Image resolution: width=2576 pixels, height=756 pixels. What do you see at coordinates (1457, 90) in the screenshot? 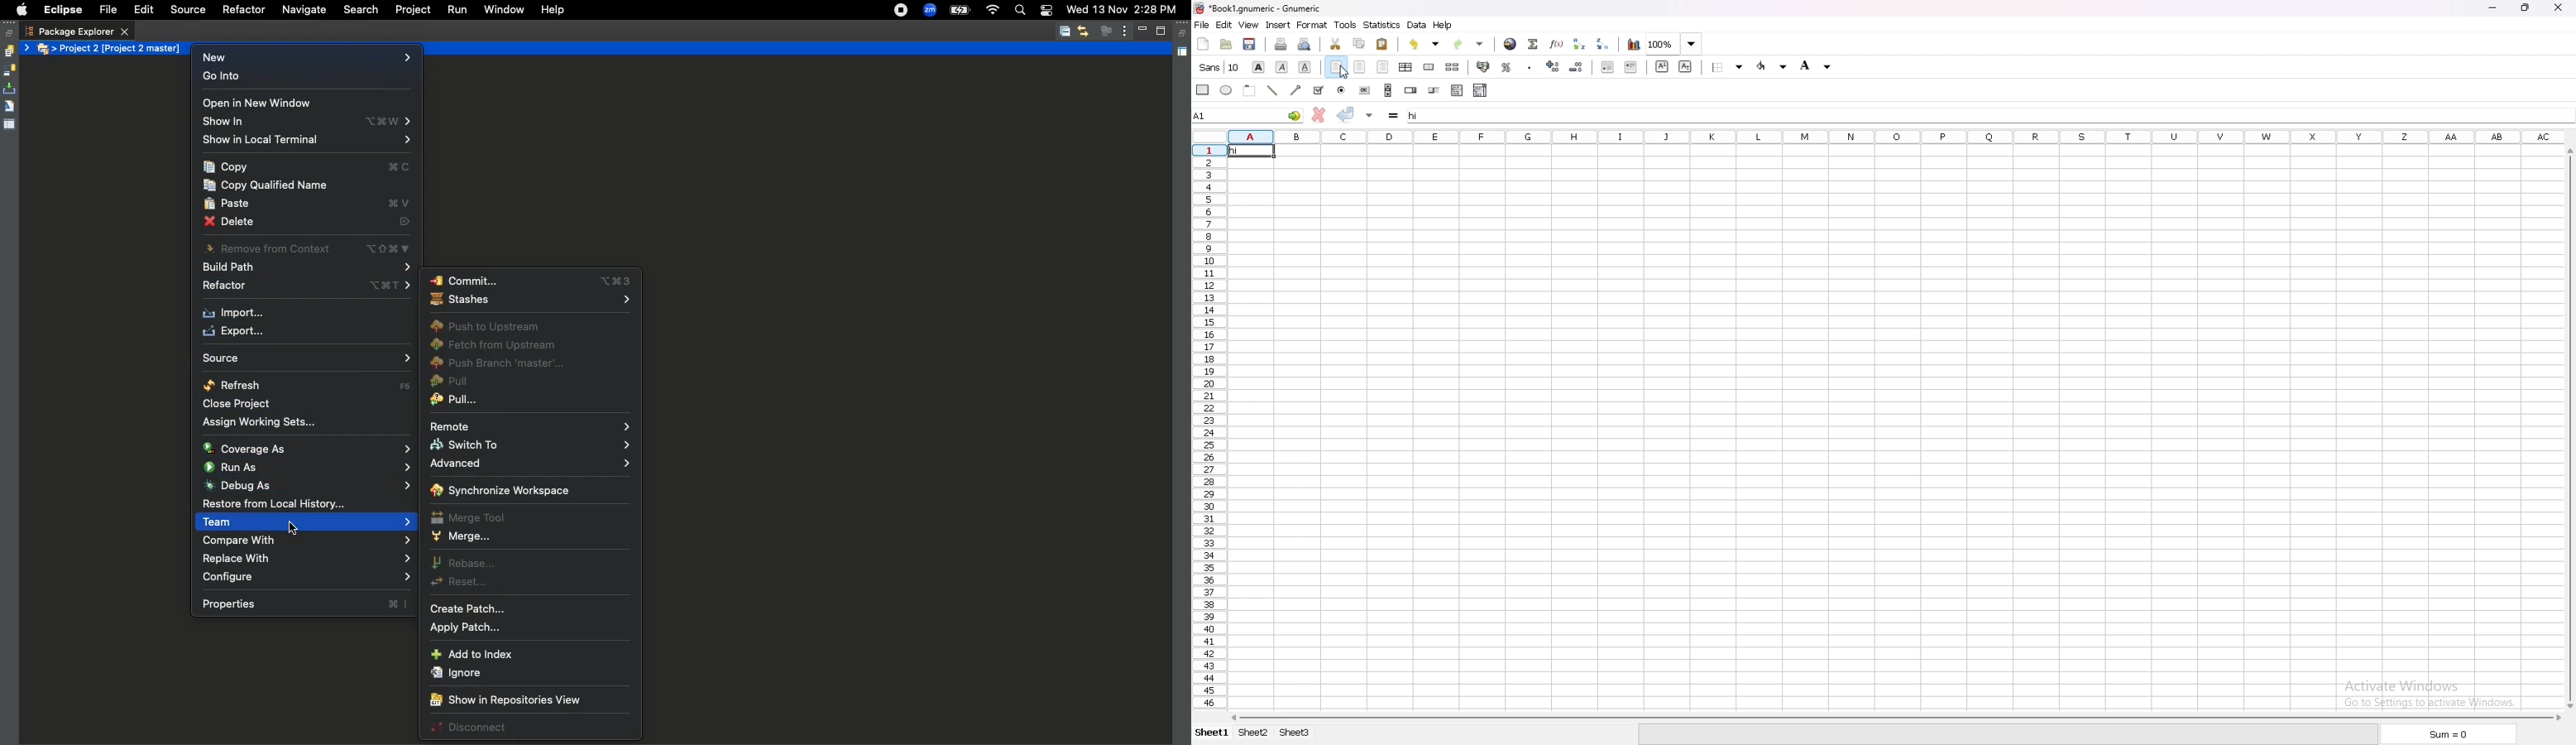
I see `list` at bounding box center [1457, 90].